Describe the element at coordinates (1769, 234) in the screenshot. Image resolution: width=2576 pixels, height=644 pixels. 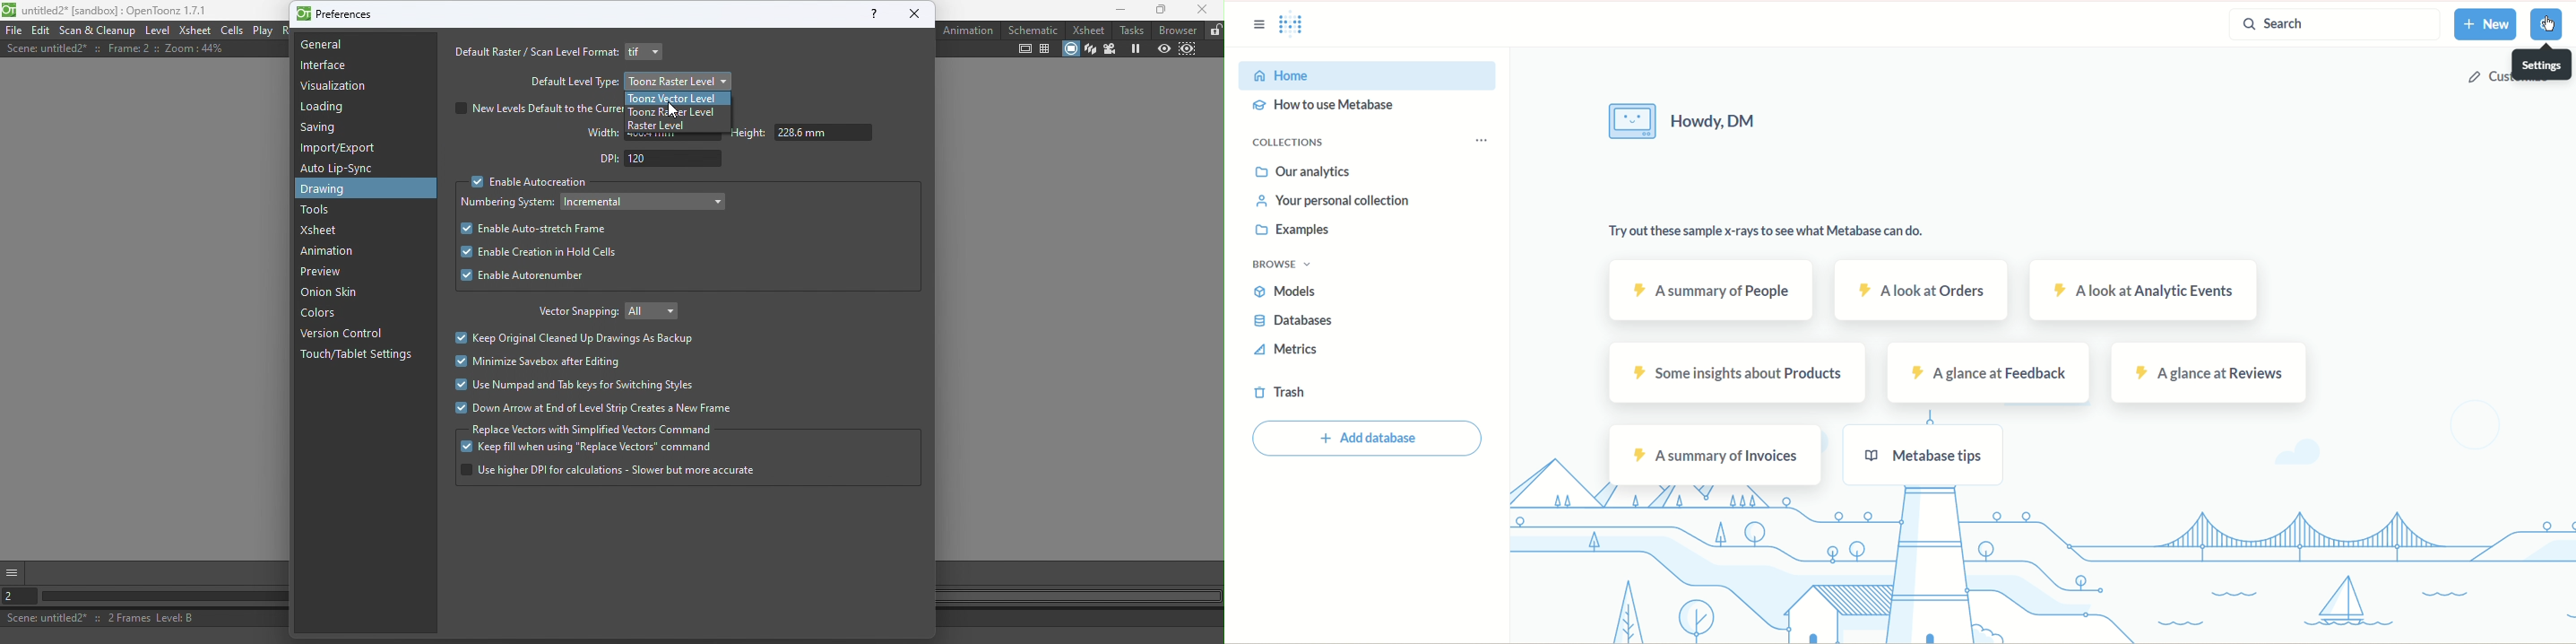
I see `try out these sample x-rays to see what metabase can do` at that location.